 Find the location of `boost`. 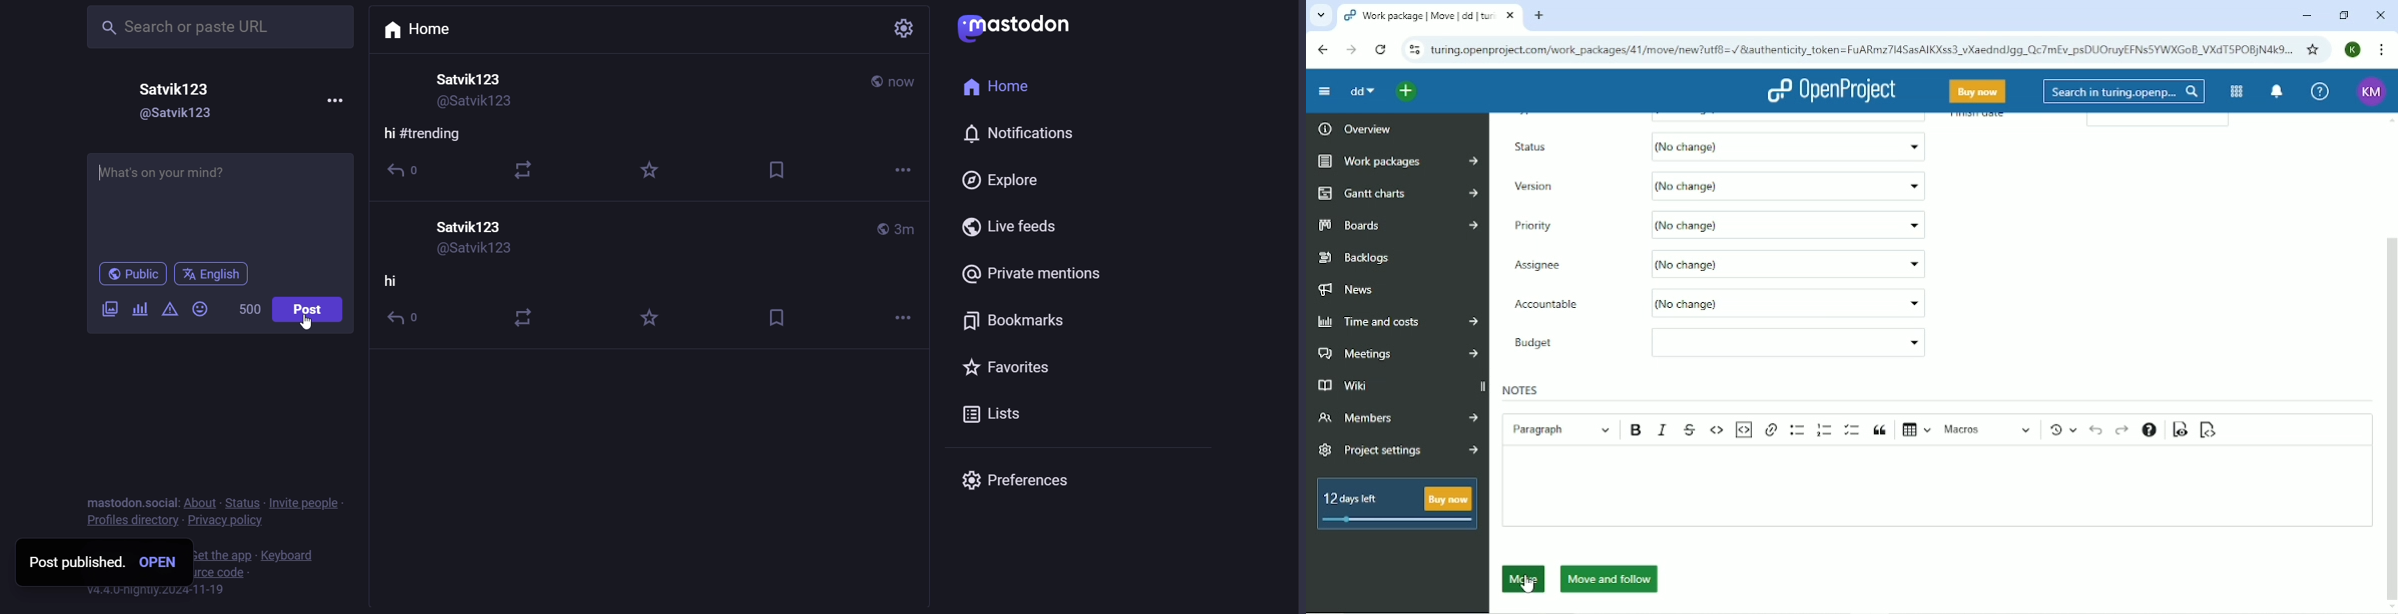

boost is located at coordinates (524, 168).